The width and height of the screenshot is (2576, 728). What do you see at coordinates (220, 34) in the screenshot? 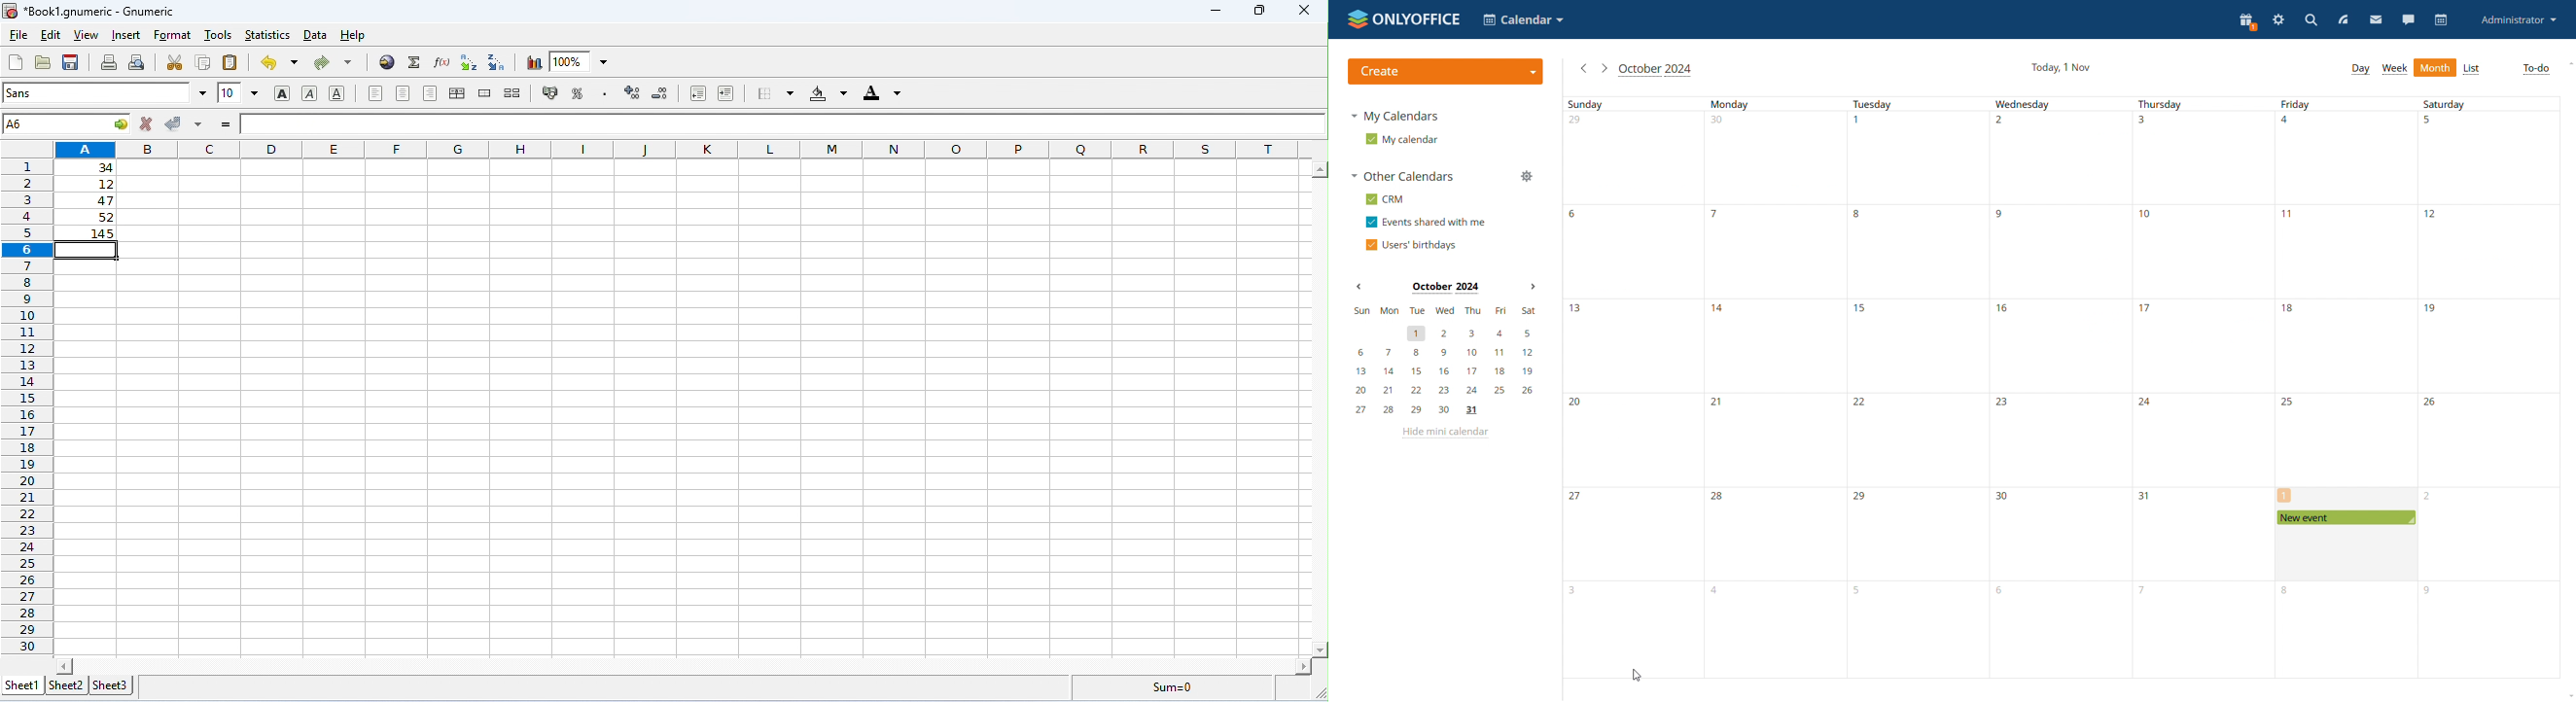
I see `tools` at bounding box center [220, 34].